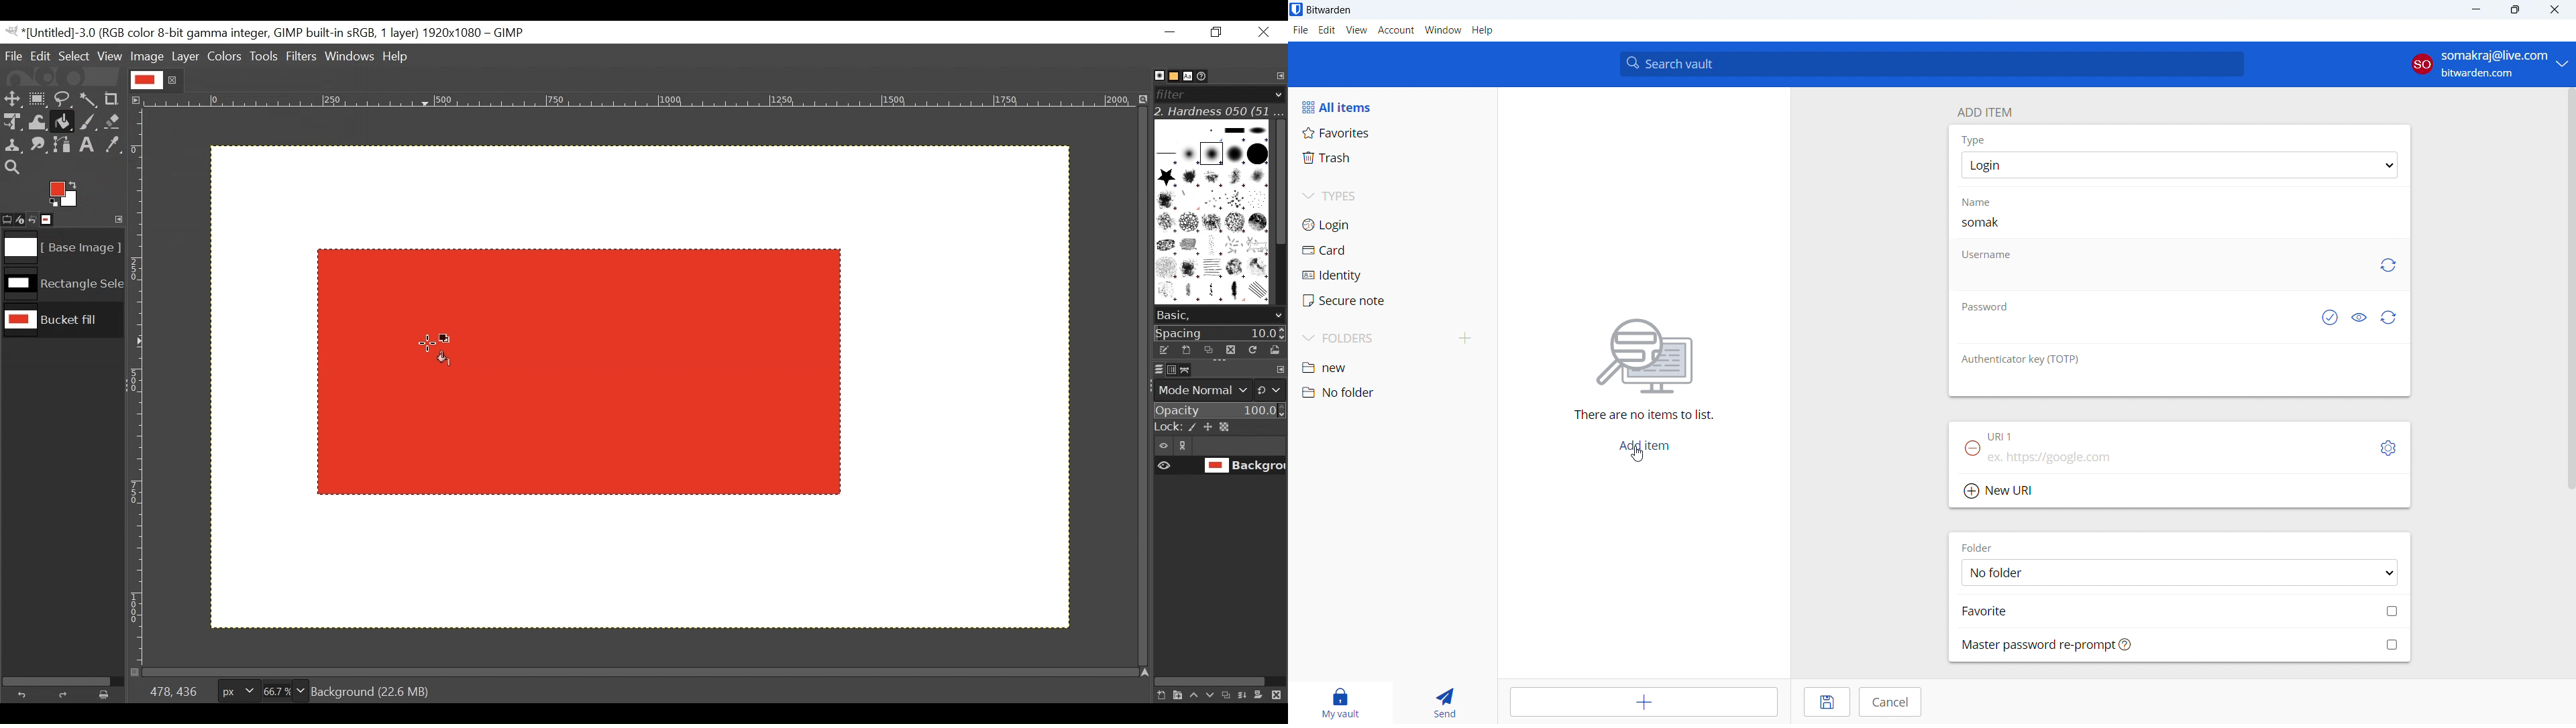 This screenshot has height=728, width=2576. I want to click on Redo, so click(66, 695).